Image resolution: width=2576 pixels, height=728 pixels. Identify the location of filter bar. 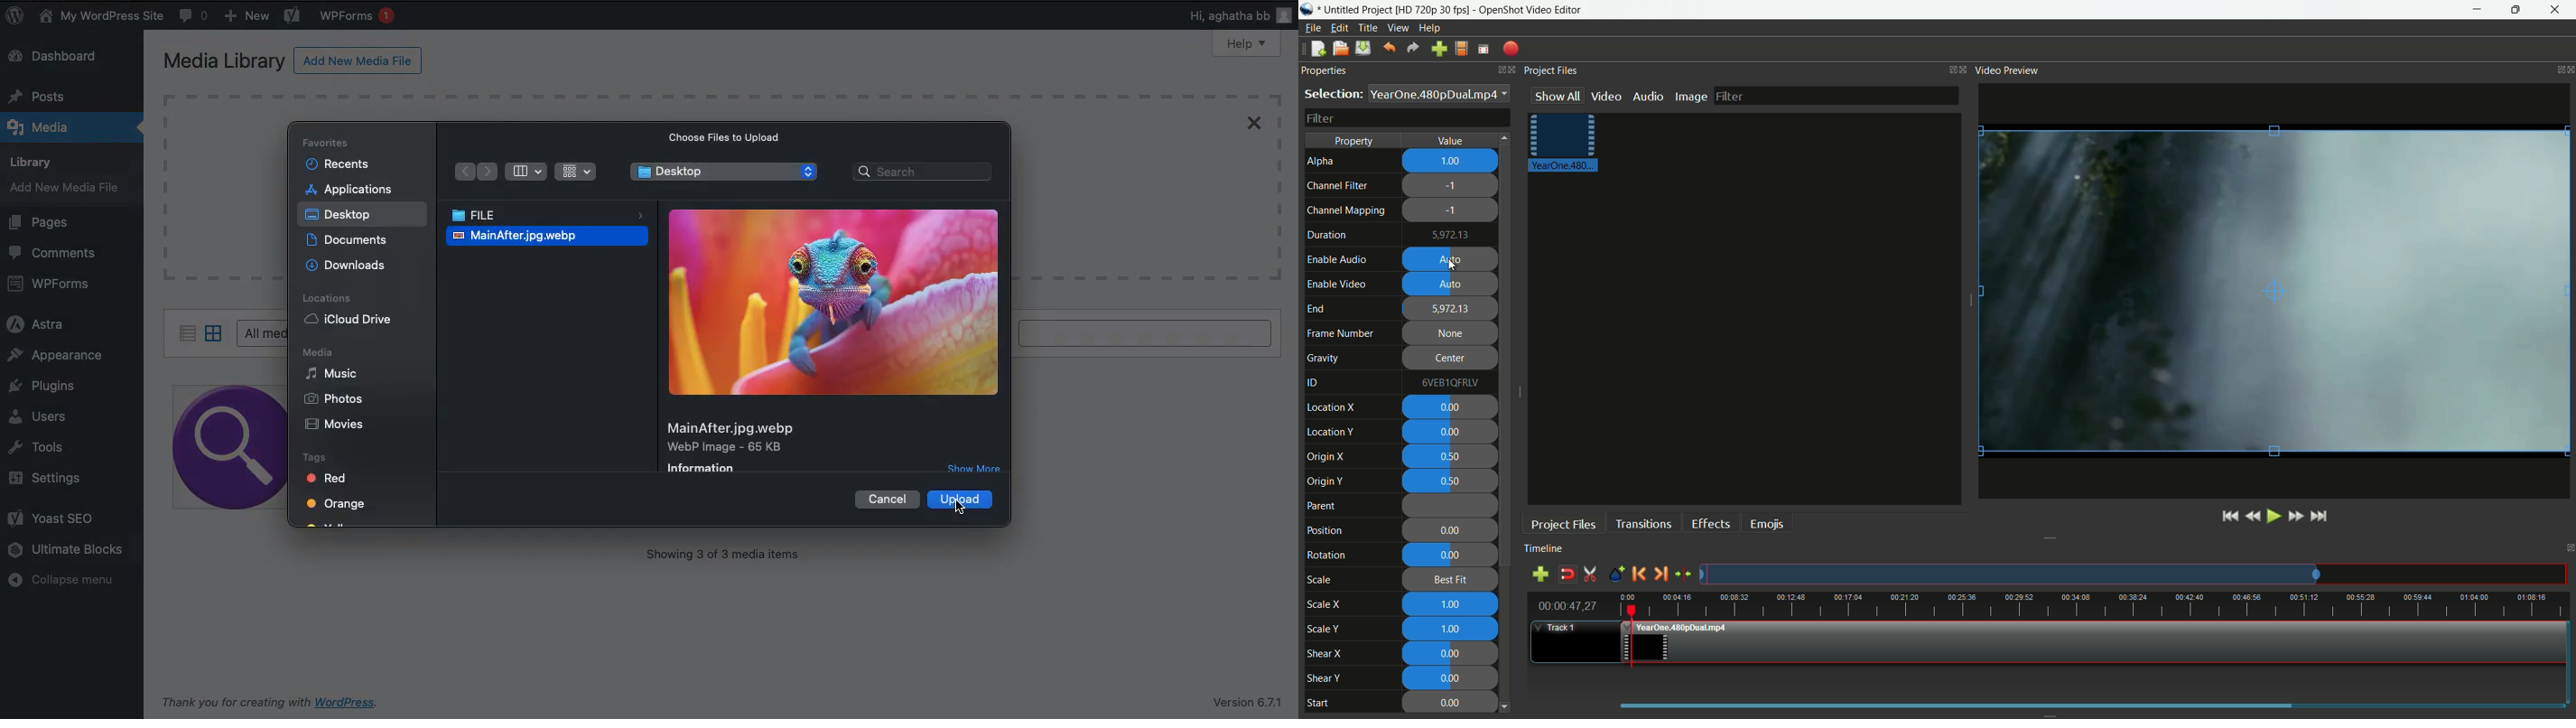
(1408, 118).